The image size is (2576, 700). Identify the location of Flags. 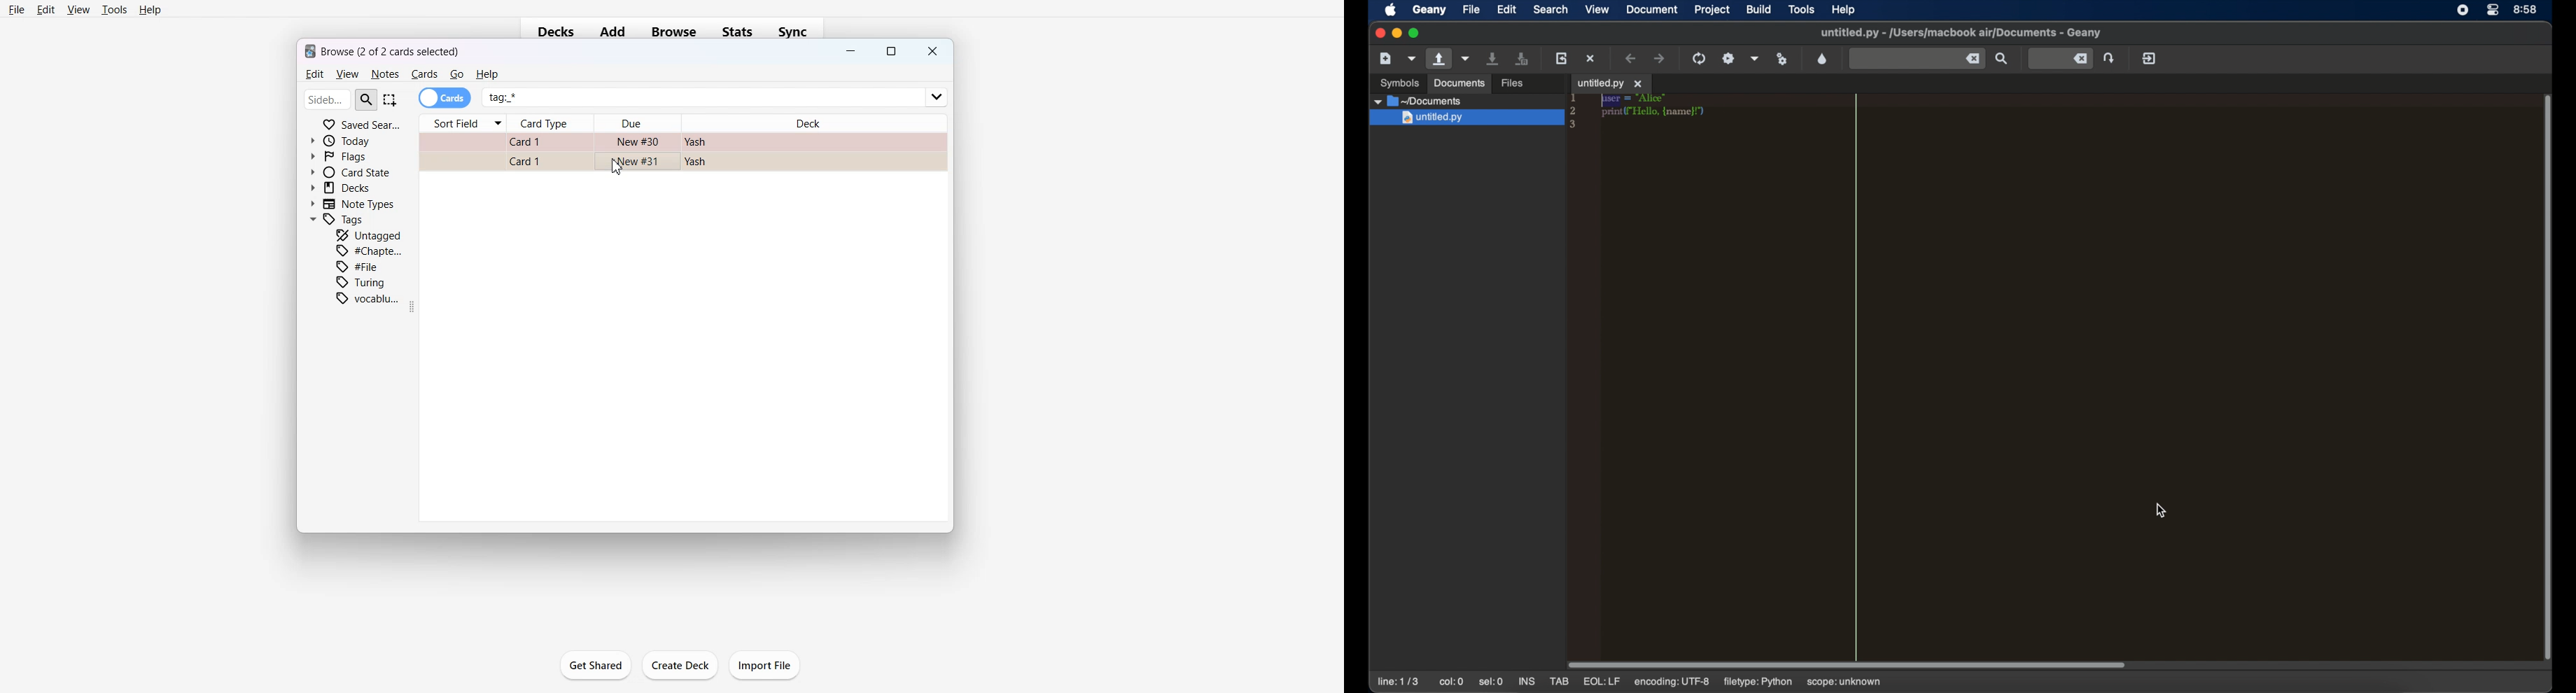
(339, 155).